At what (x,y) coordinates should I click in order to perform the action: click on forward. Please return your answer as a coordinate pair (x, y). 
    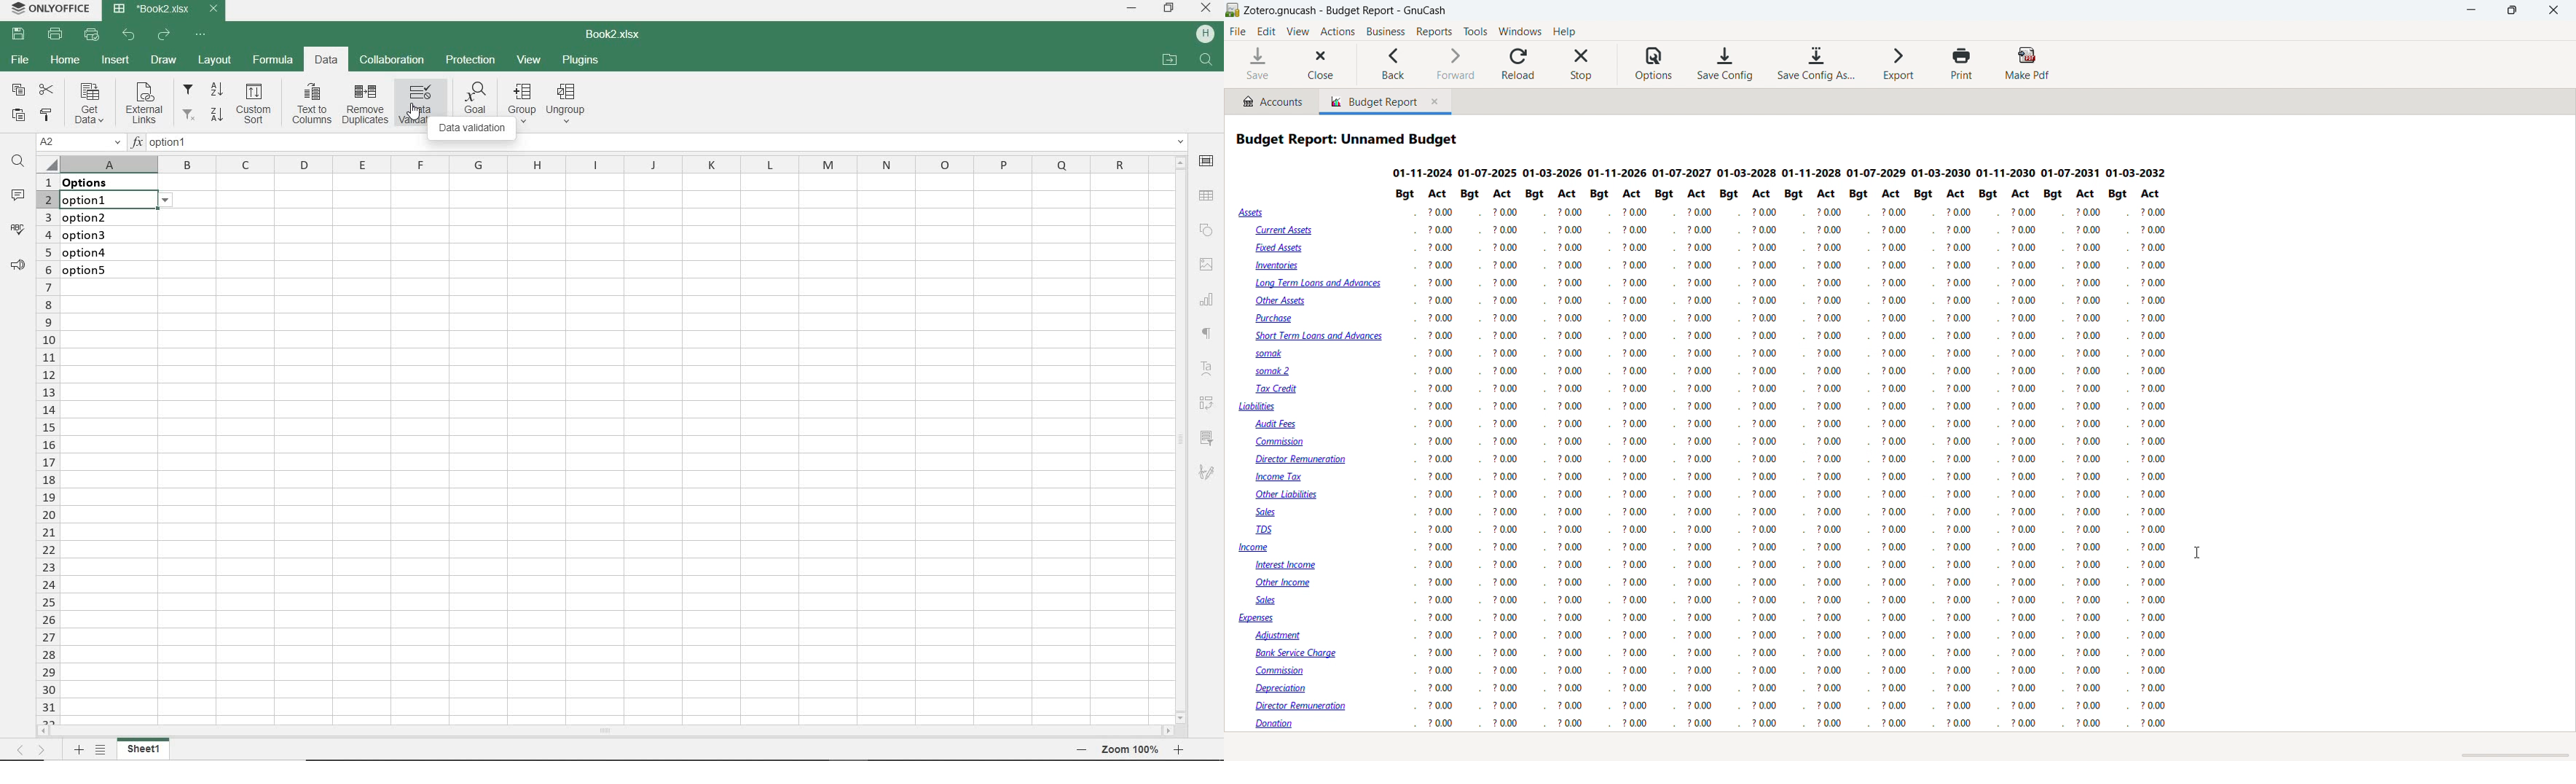
    Looking at the image, I should click on (1453, 64).